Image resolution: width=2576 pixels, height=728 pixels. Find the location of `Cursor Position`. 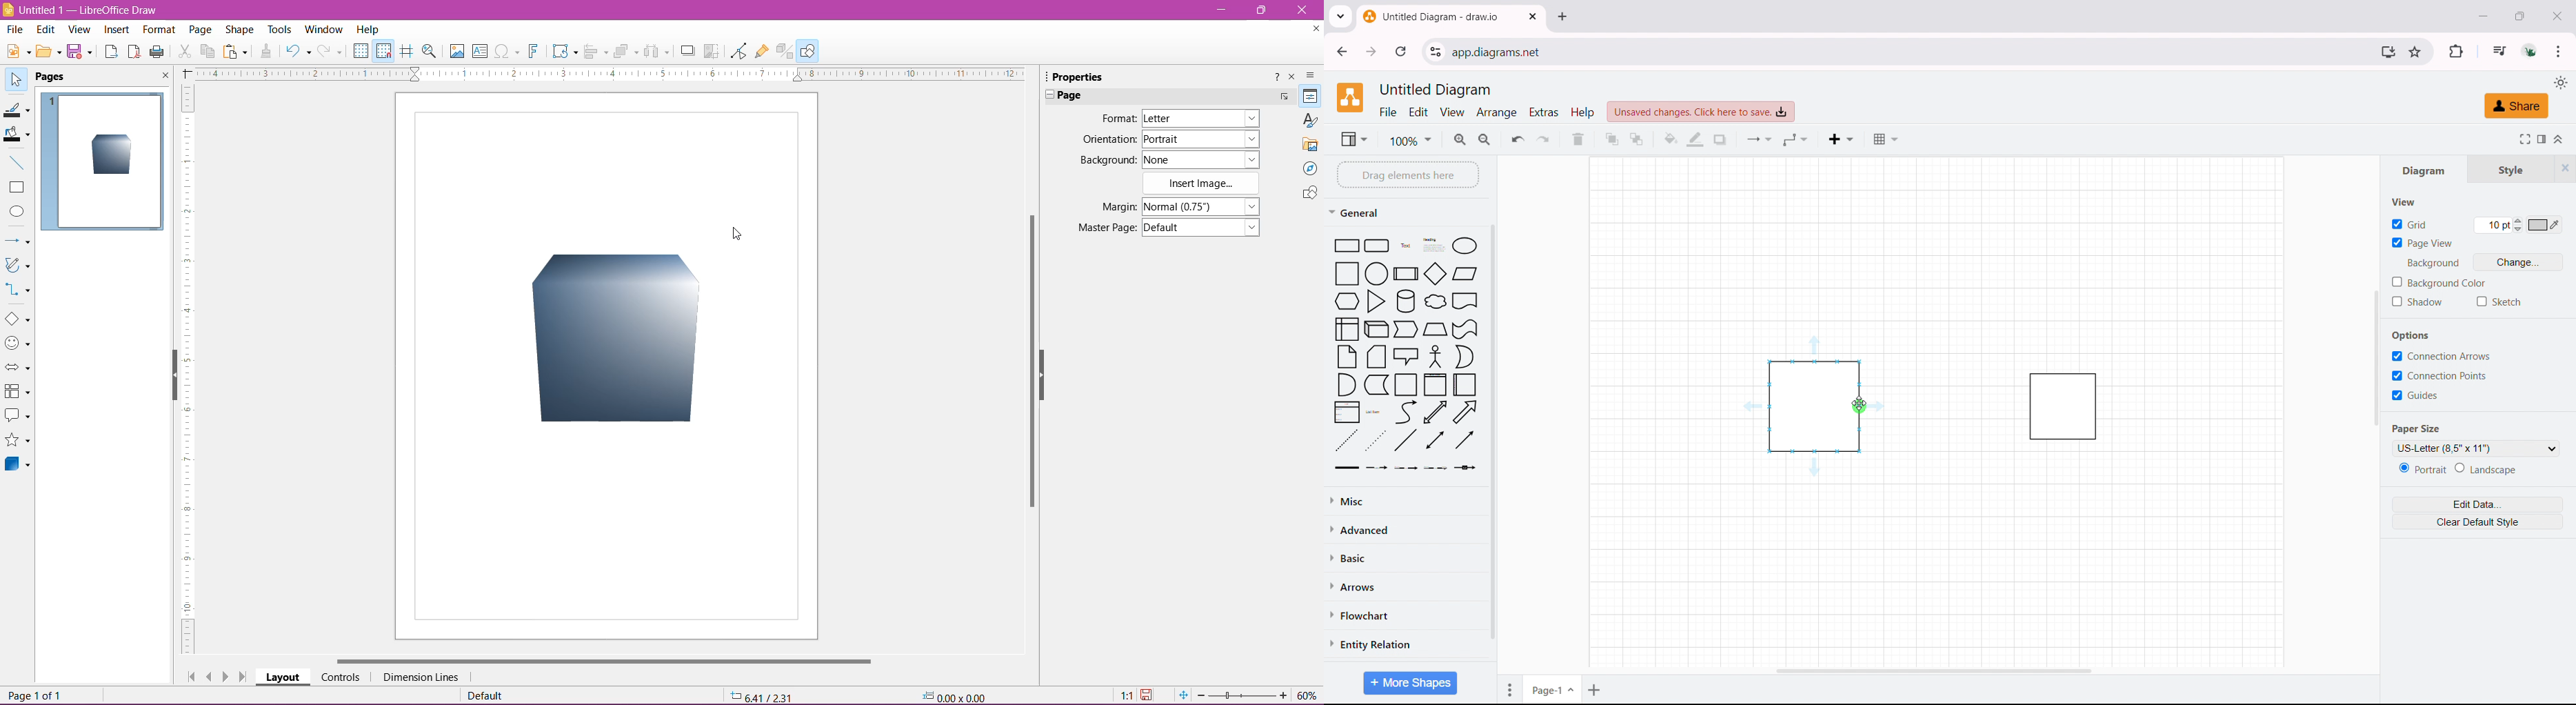

Cursor Position is located at coordinates (769, 697).